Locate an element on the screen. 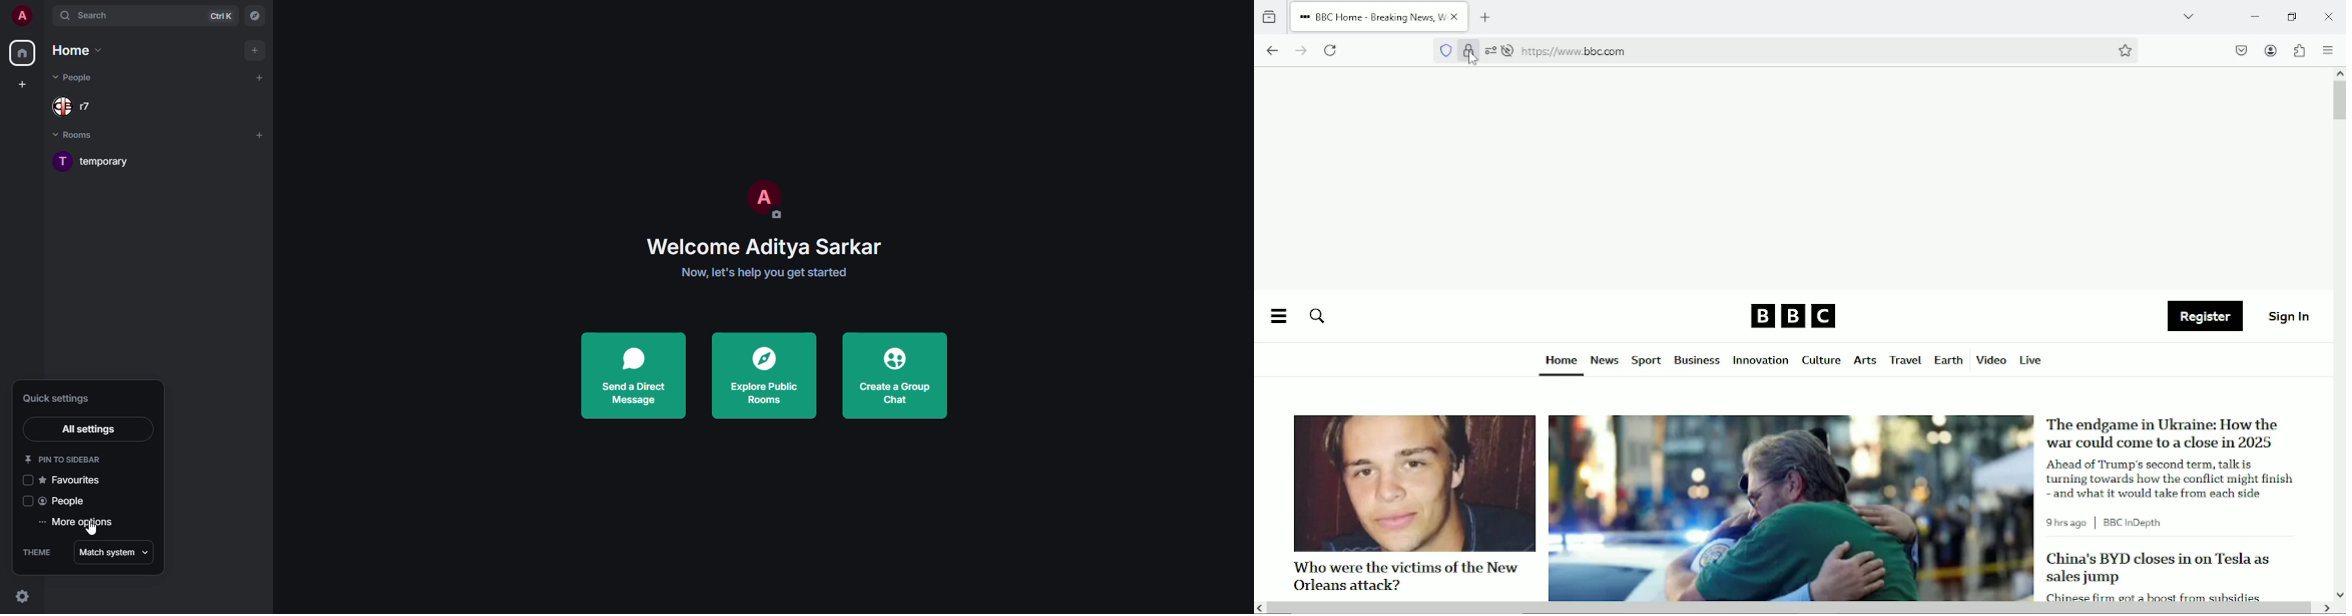 Image resolution: width=2352 pixels, height=616 pixels. Vertical scrollbar is located at coordinates (2339, 101).